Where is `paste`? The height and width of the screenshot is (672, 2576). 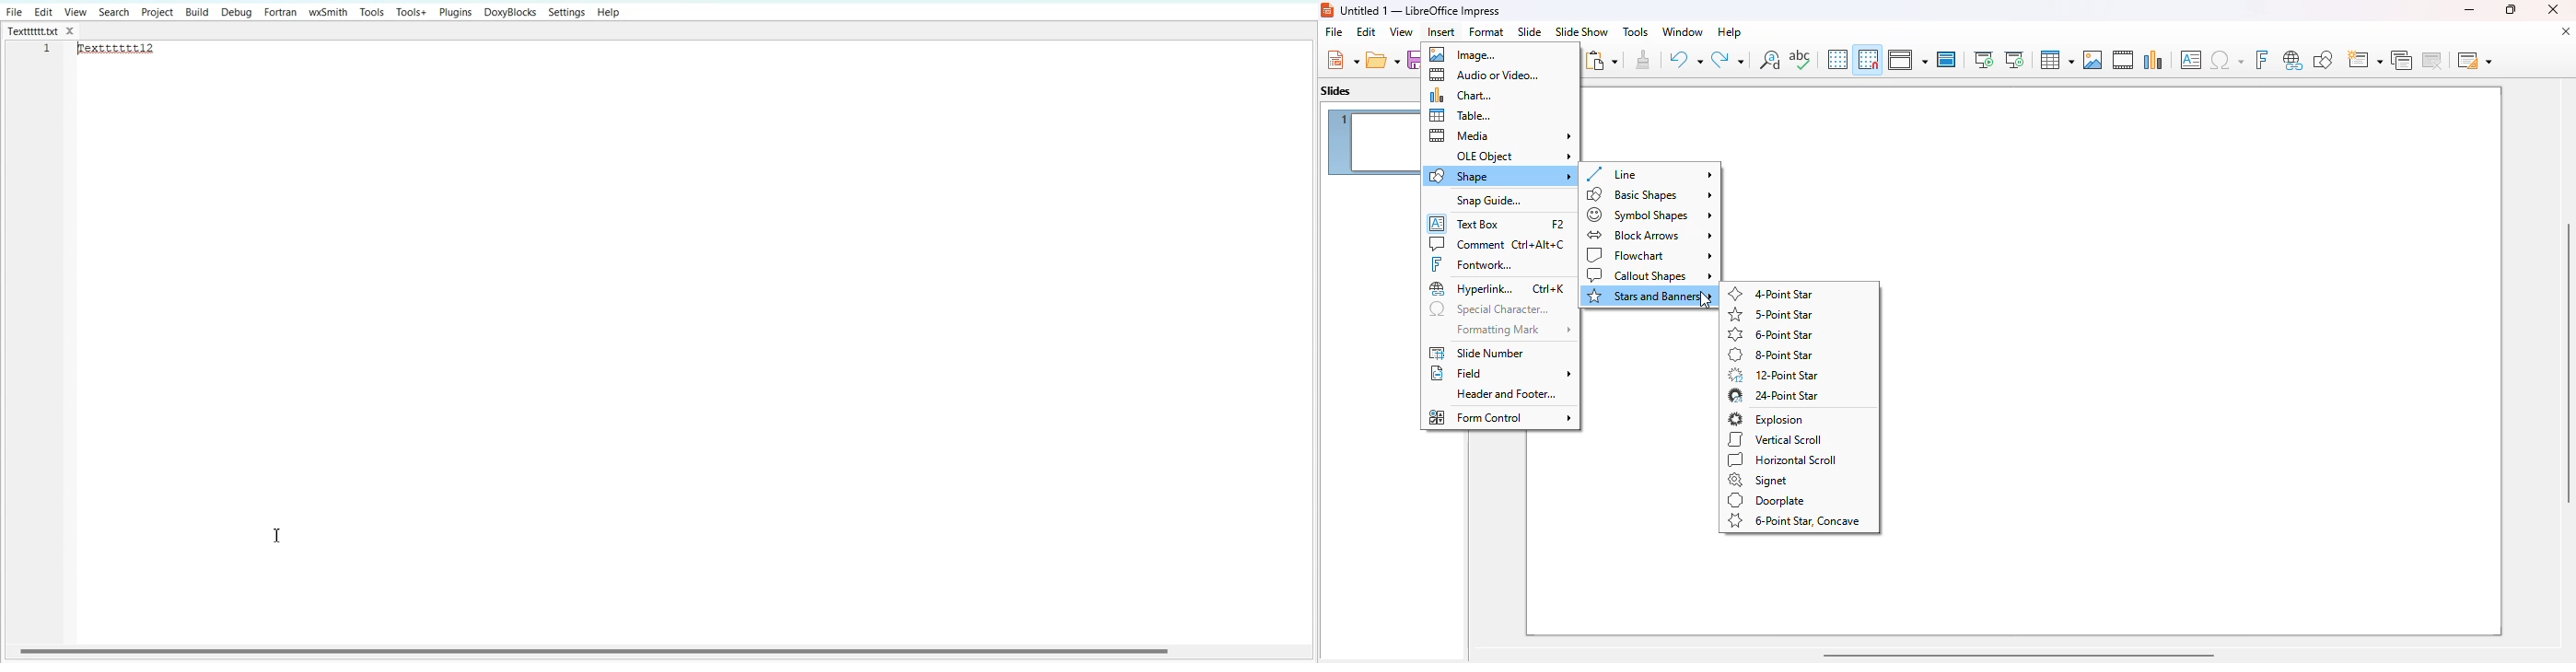
paste is located at coordinates (1601, 60).